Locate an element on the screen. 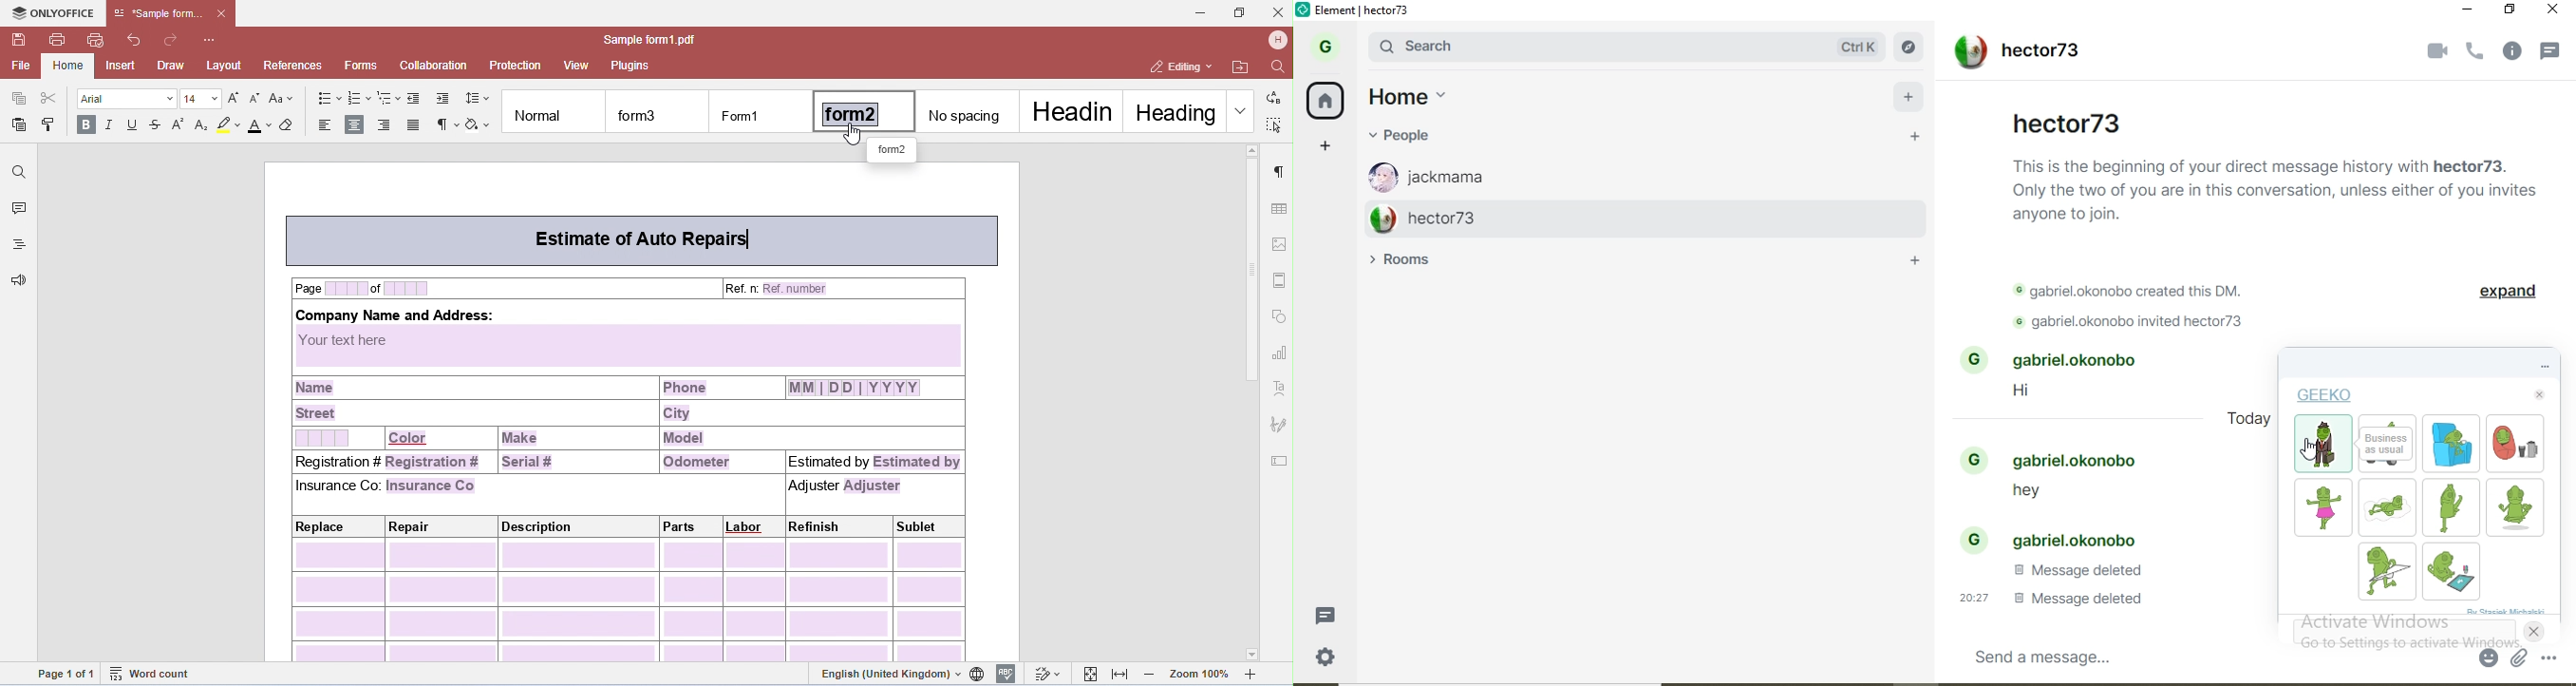 Image resolution: width=2576 pixels, height=700 pixels. element is located at coordinates (1363, 10).